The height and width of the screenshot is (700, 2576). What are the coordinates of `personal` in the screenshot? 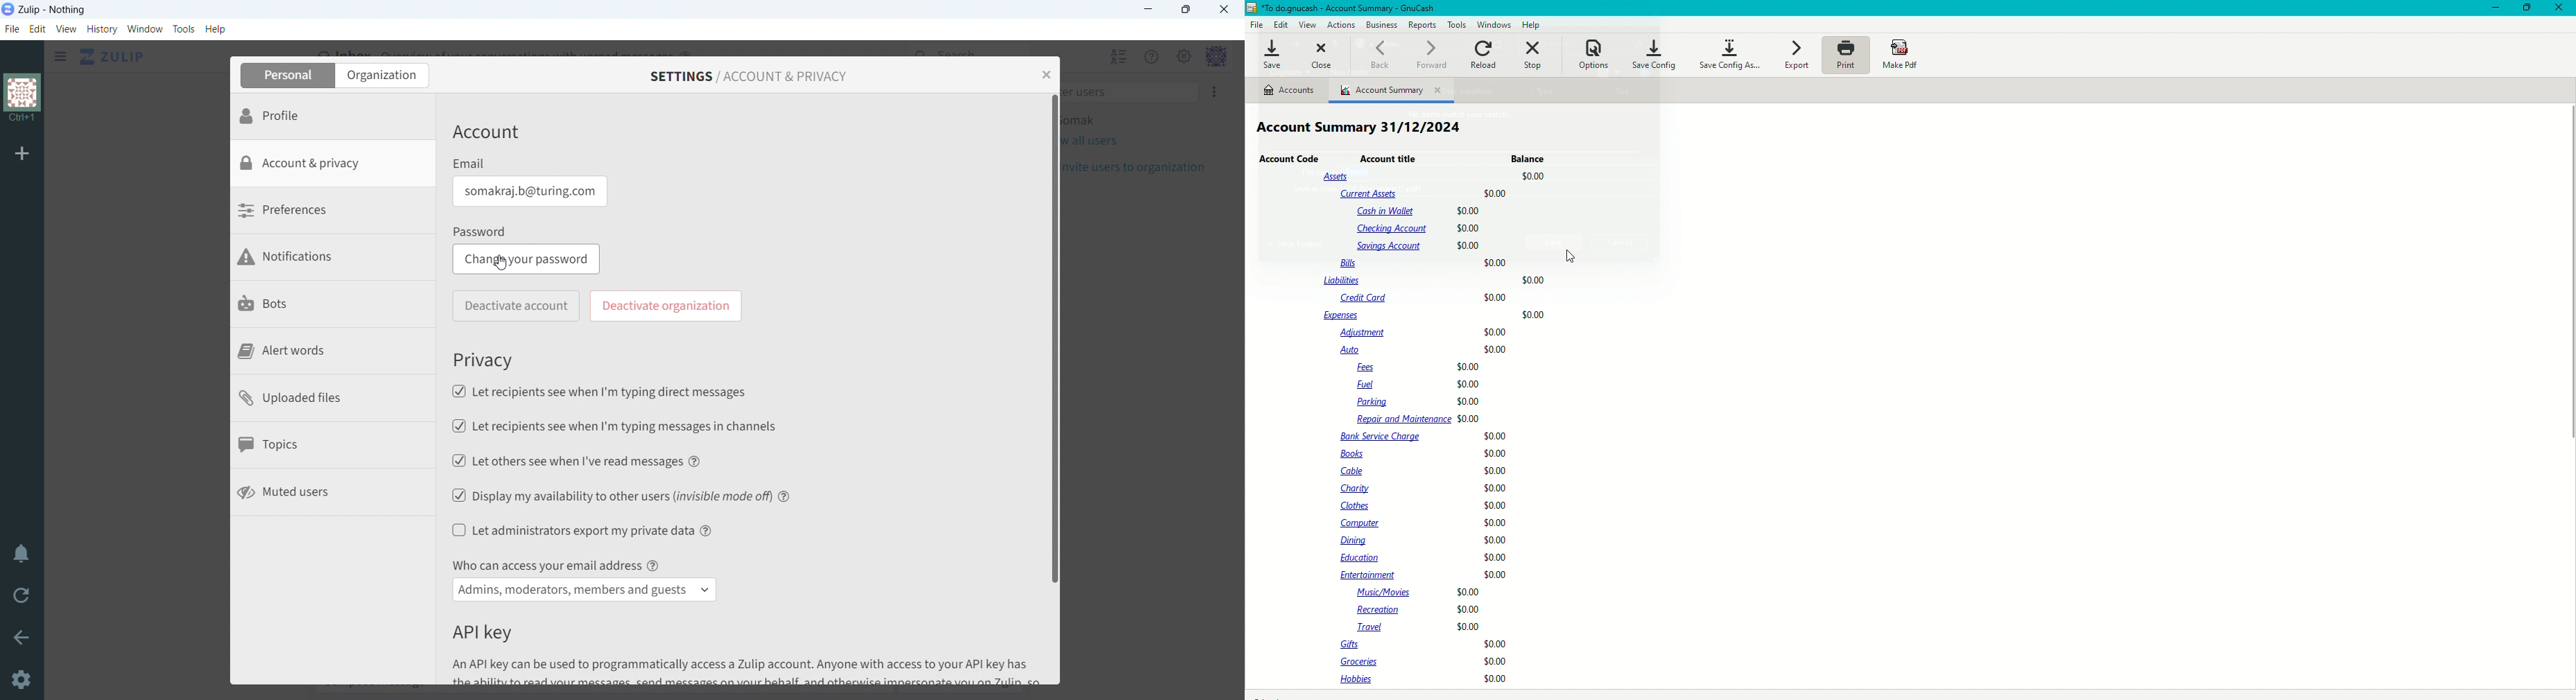 It's located at (286, 75).